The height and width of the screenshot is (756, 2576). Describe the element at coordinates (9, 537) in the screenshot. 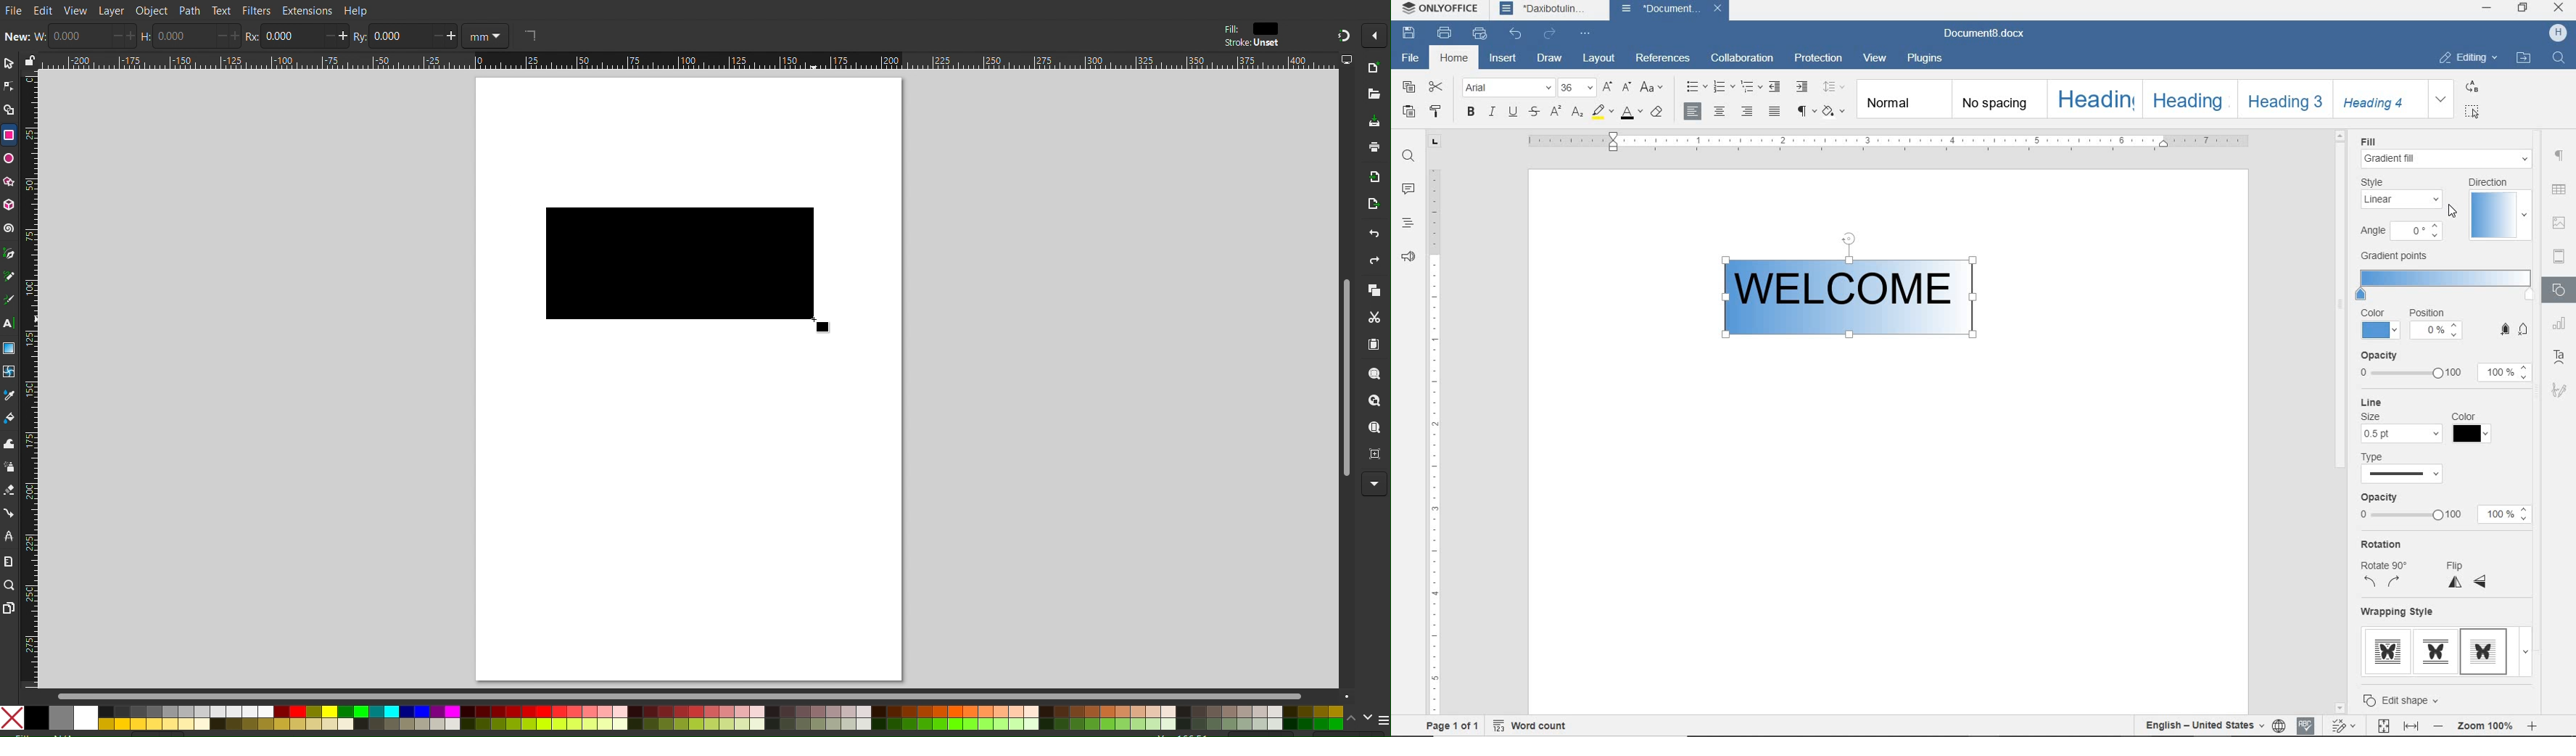

I see `LPE Tool` at that location.